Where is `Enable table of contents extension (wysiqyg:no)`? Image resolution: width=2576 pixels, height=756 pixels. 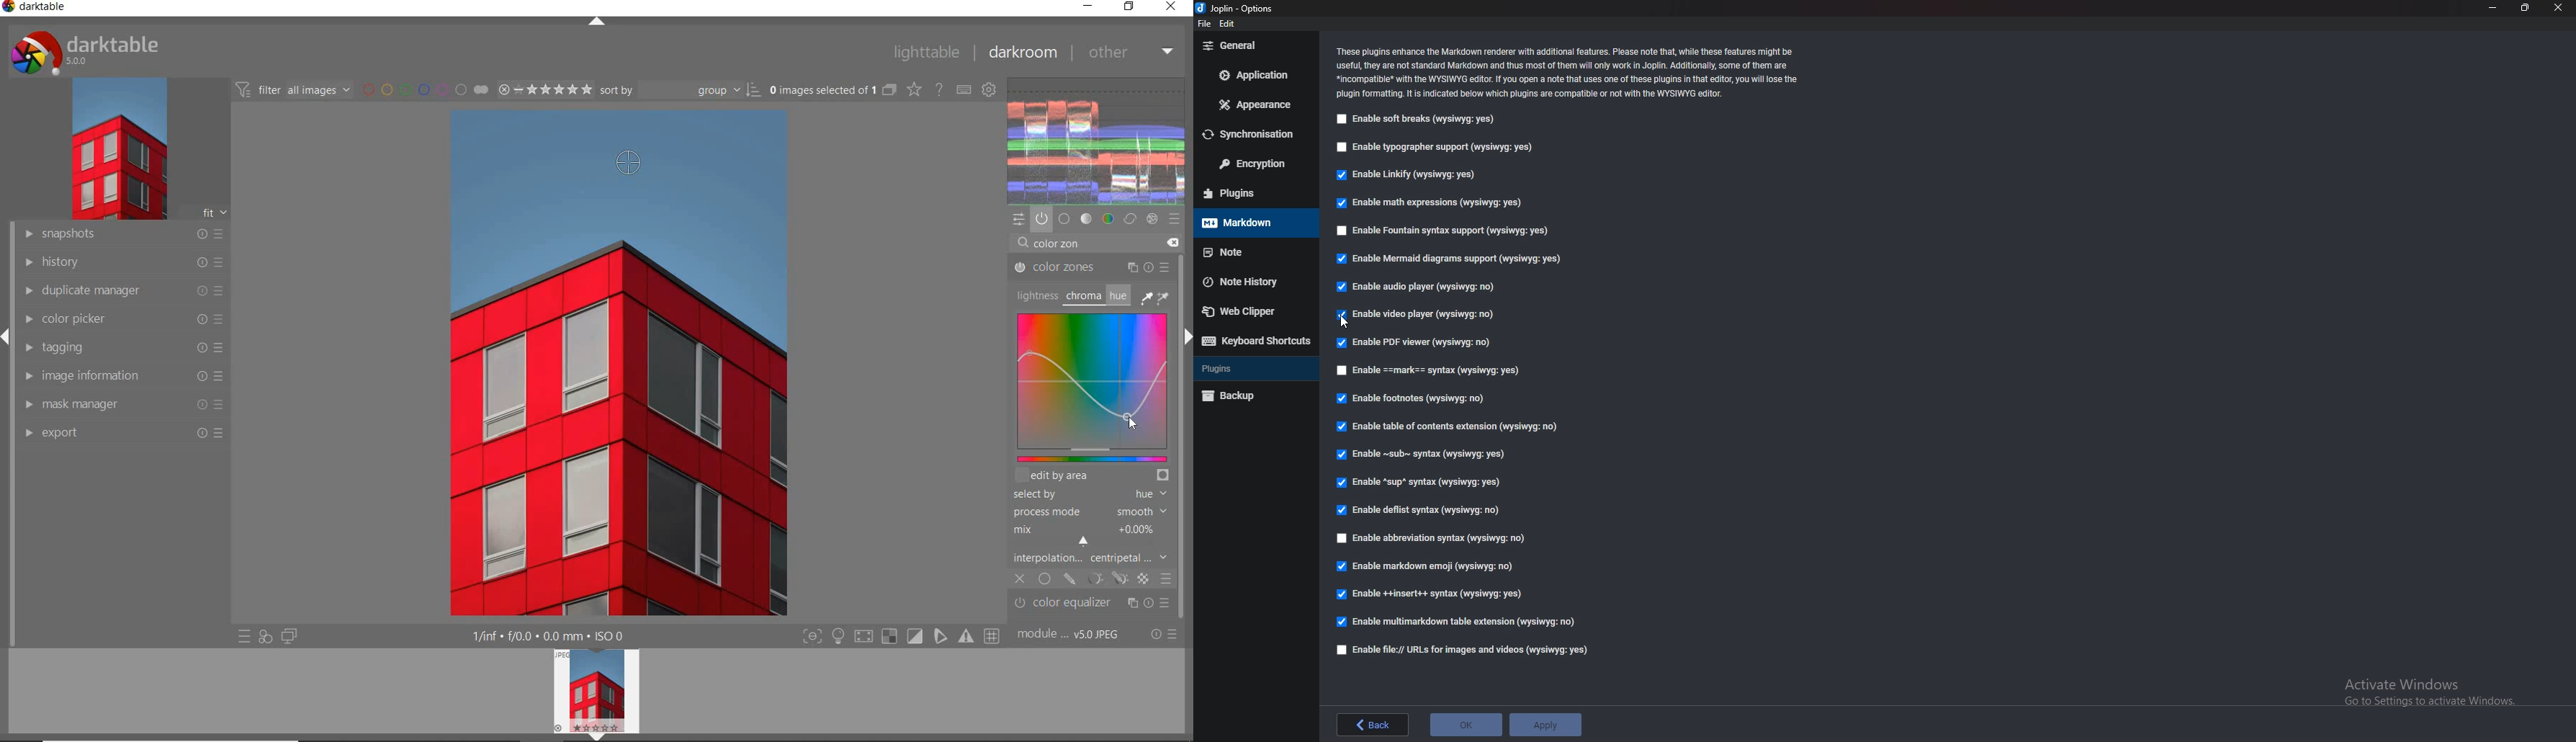
Enable table of contents extension (wysiqyg:no) is located at coordinates (1448, 426).